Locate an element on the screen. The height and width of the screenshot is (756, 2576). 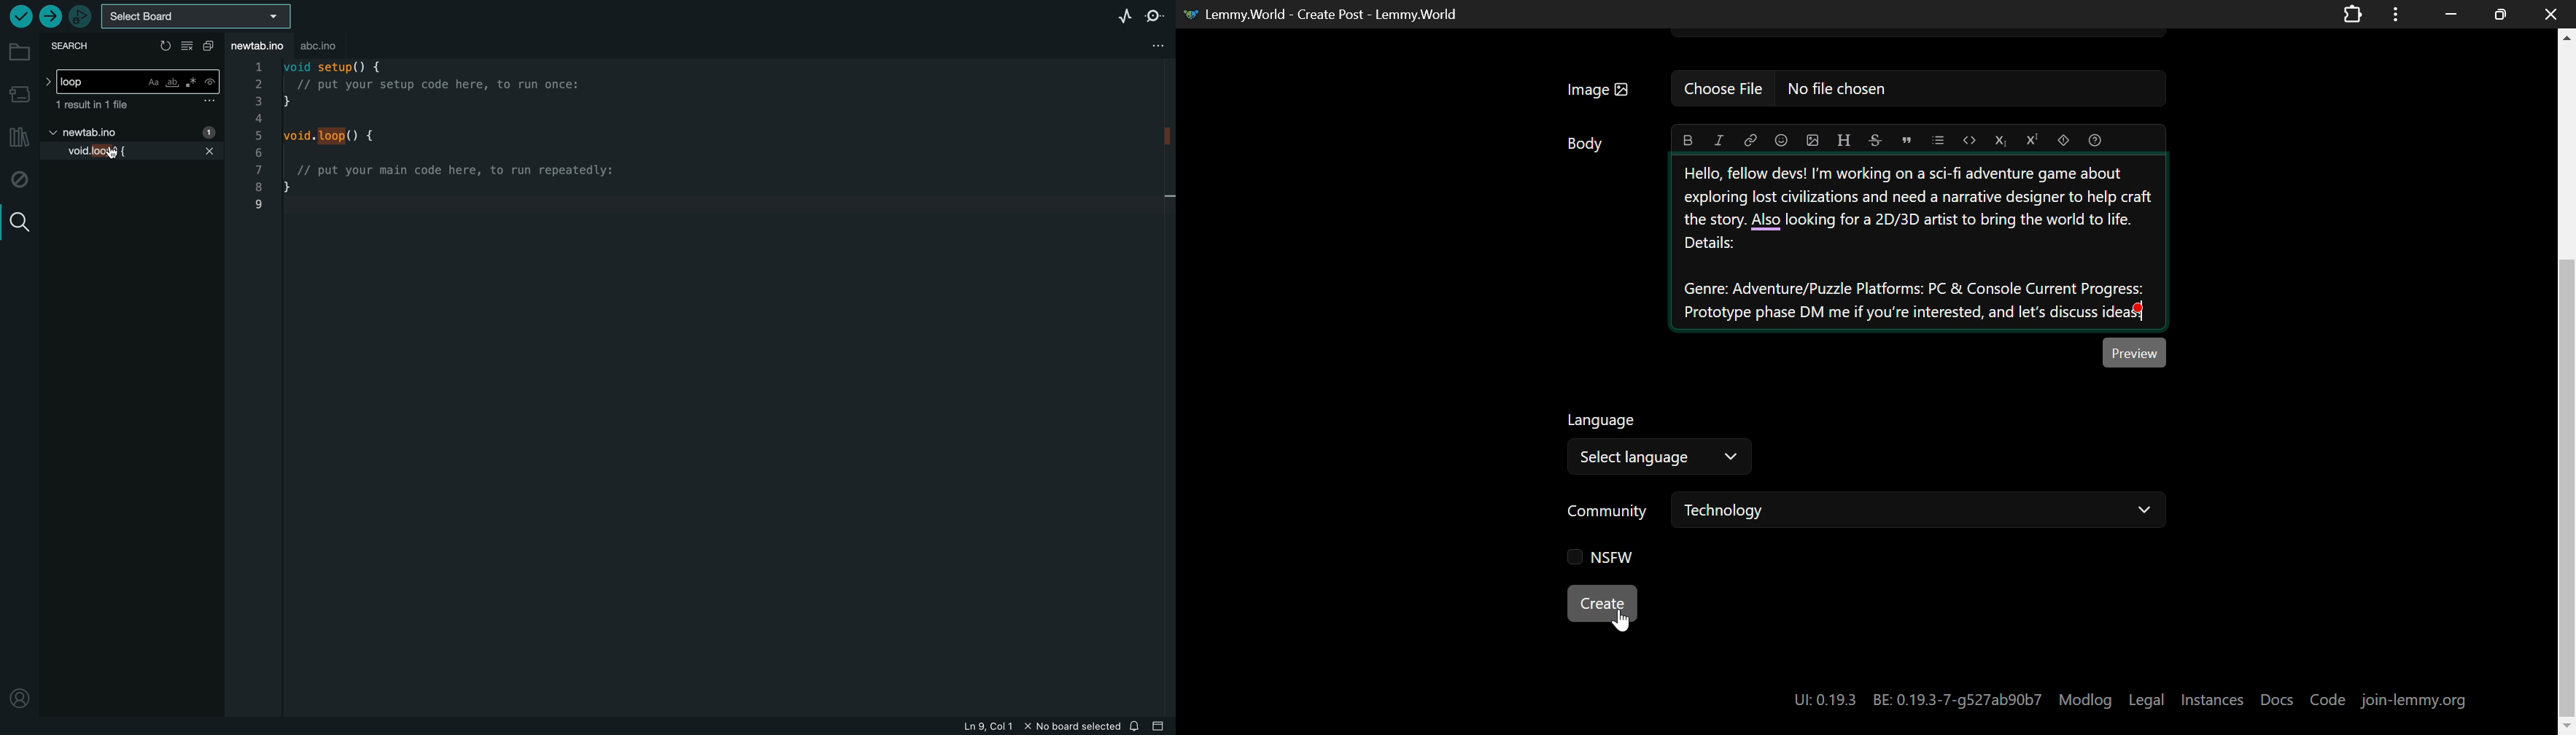
Instances is located at coordinates (2214, 697).